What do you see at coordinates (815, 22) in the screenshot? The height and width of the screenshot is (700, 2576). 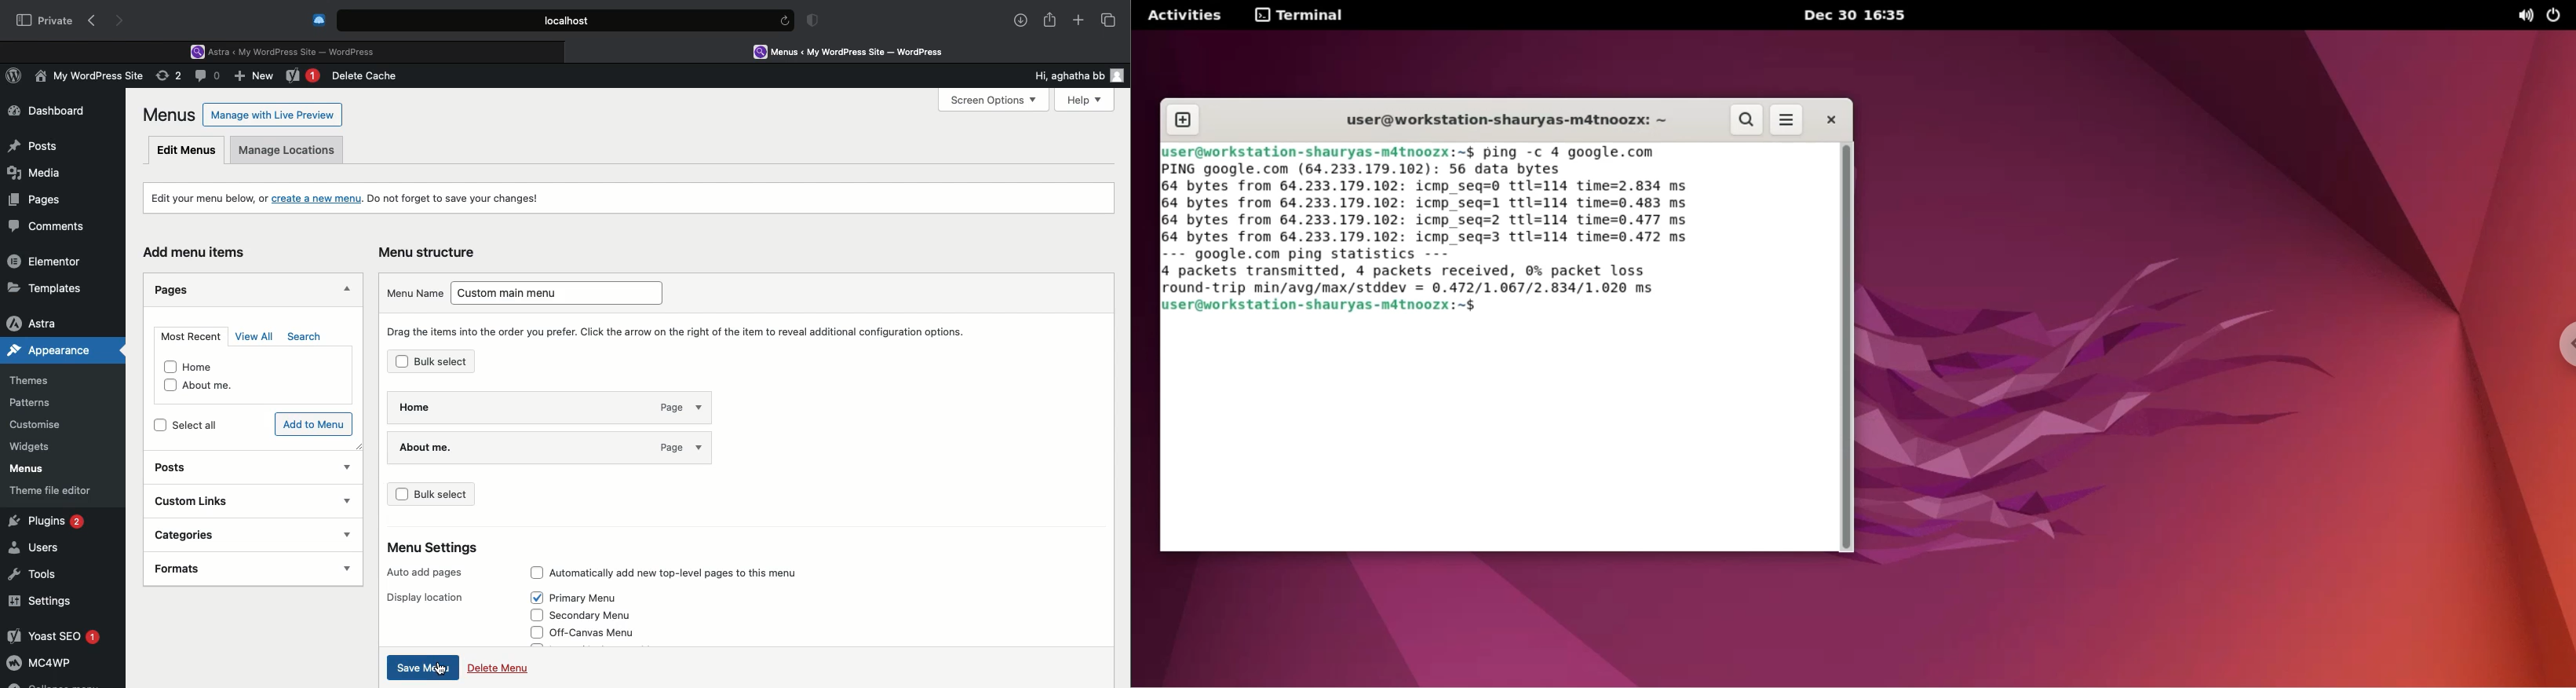 I see `Badge` at bounding box center [815, 22].